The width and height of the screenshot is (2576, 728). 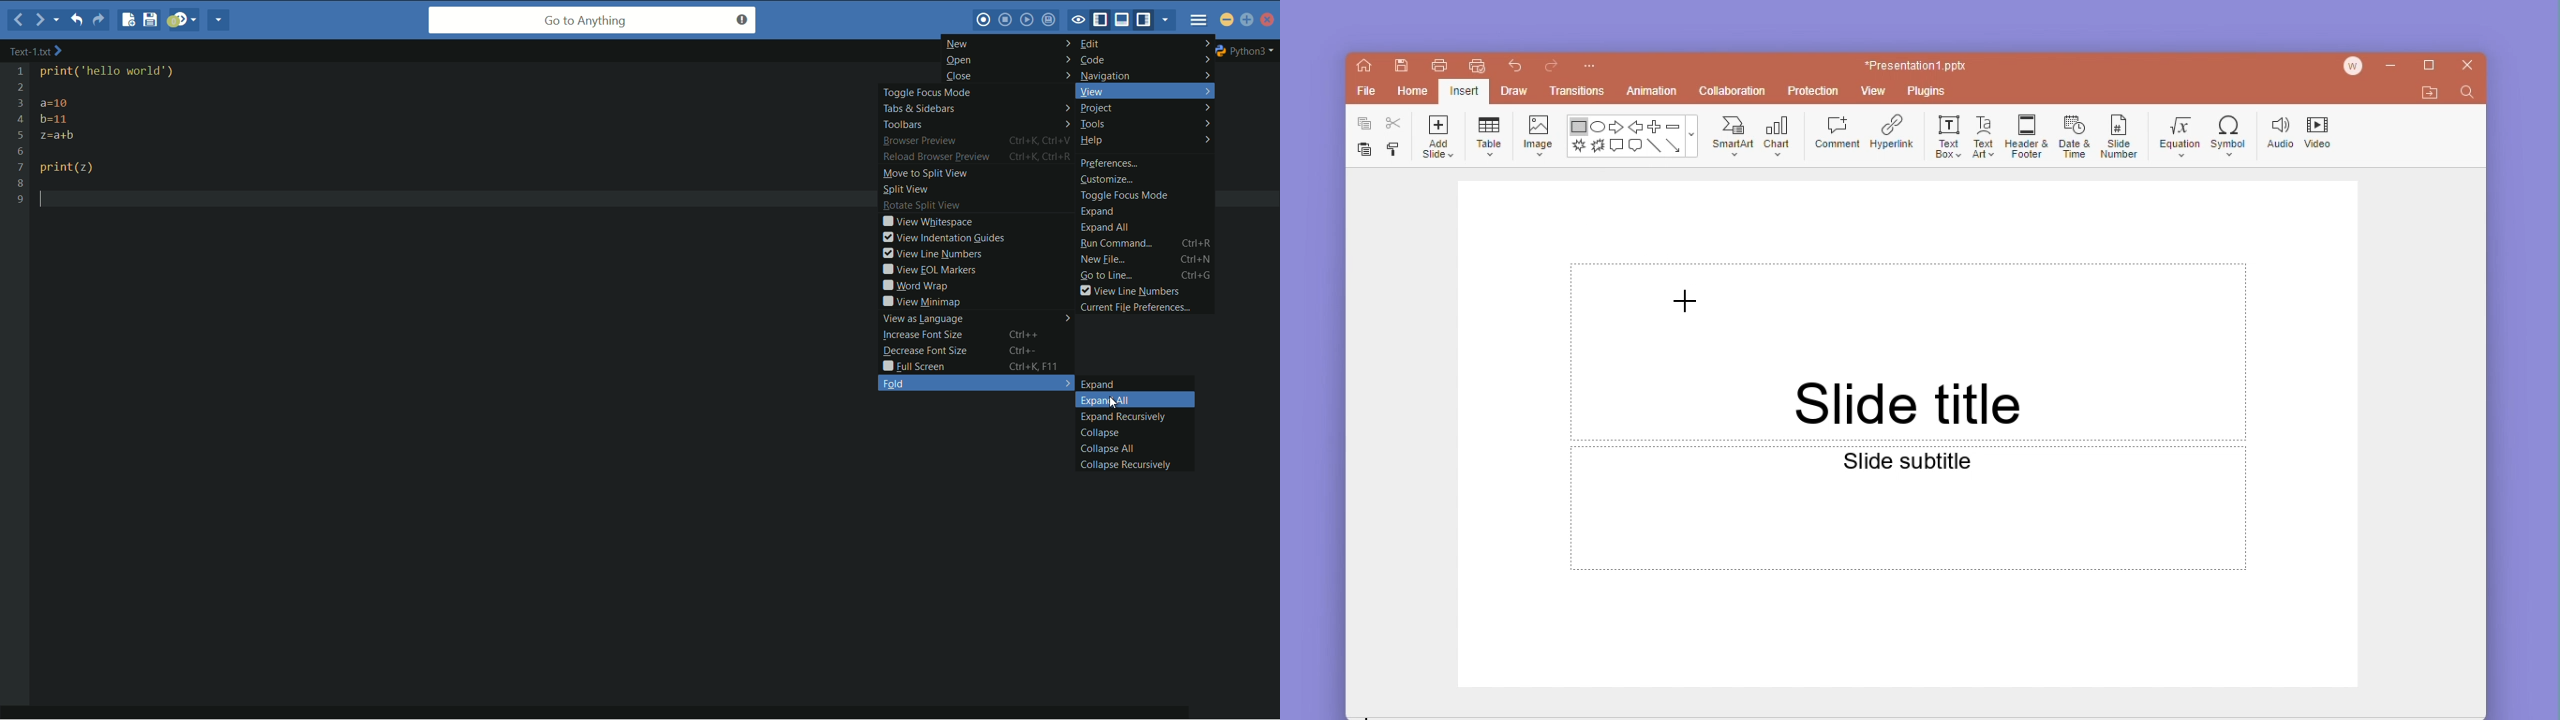 I want to click on close, so click(x=2468, y=66).